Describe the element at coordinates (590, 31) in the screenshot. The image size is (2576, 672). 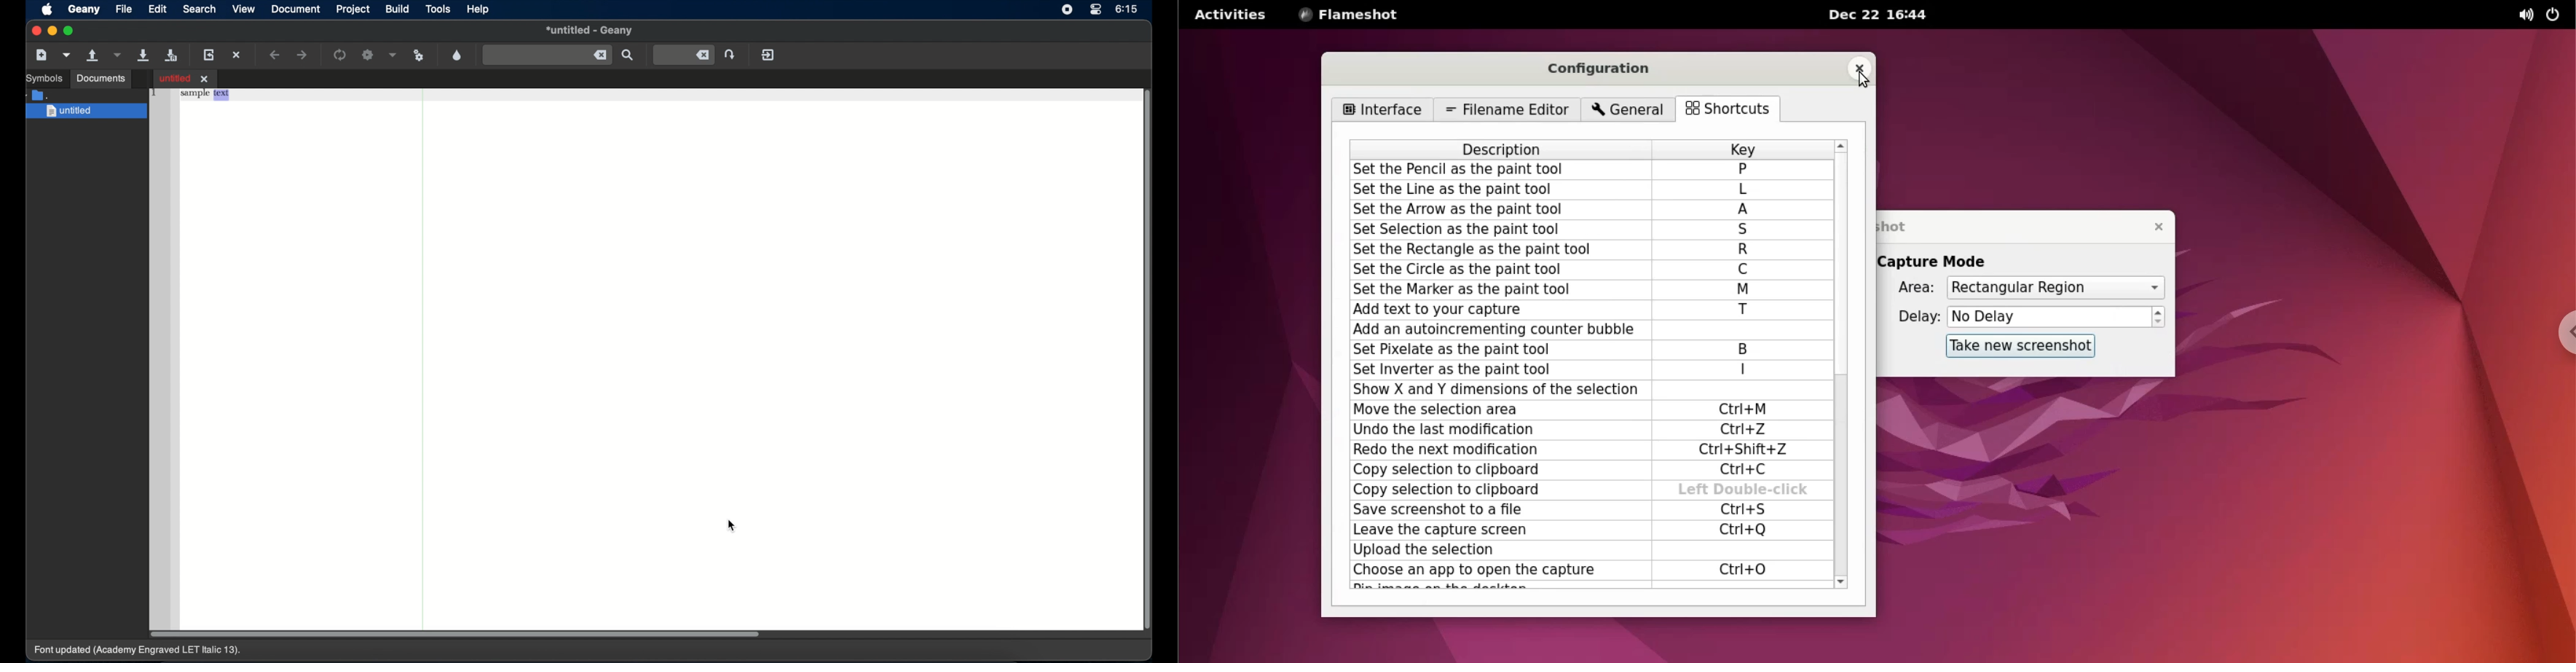
I see `untitled` at that location.